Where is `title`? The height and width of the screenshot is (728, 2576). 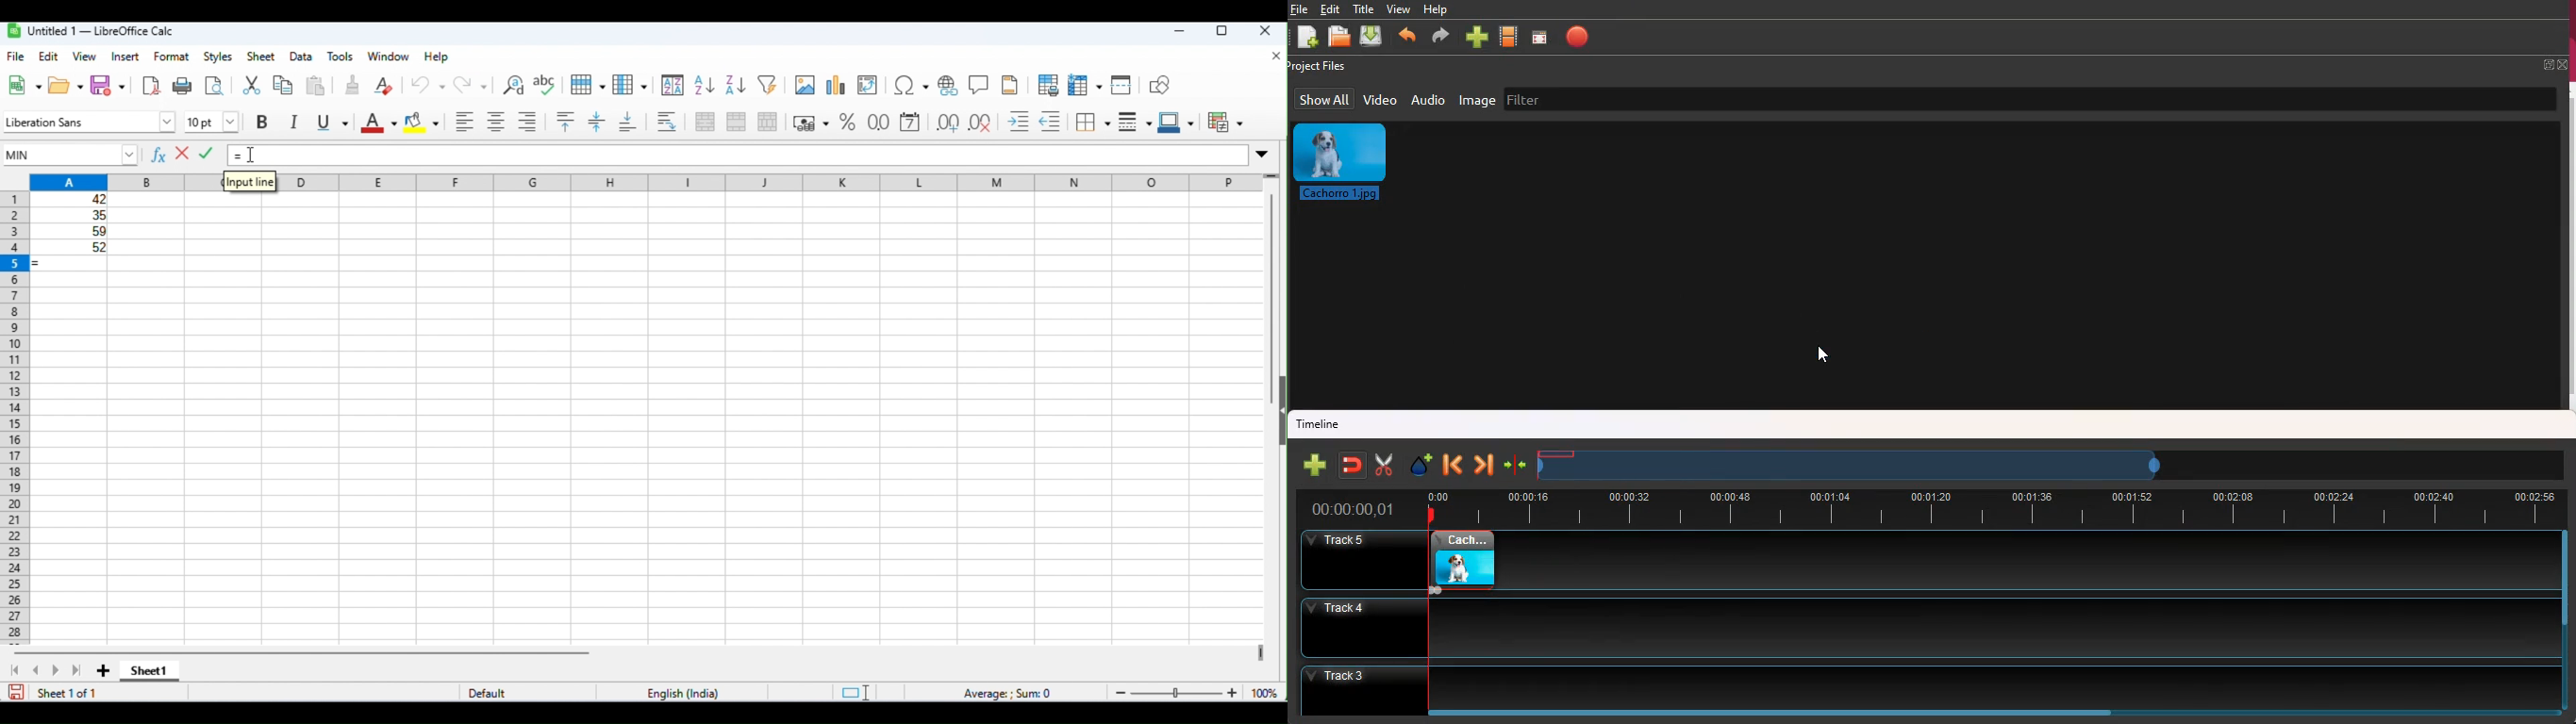
title is located at coordinates (1364, 8).